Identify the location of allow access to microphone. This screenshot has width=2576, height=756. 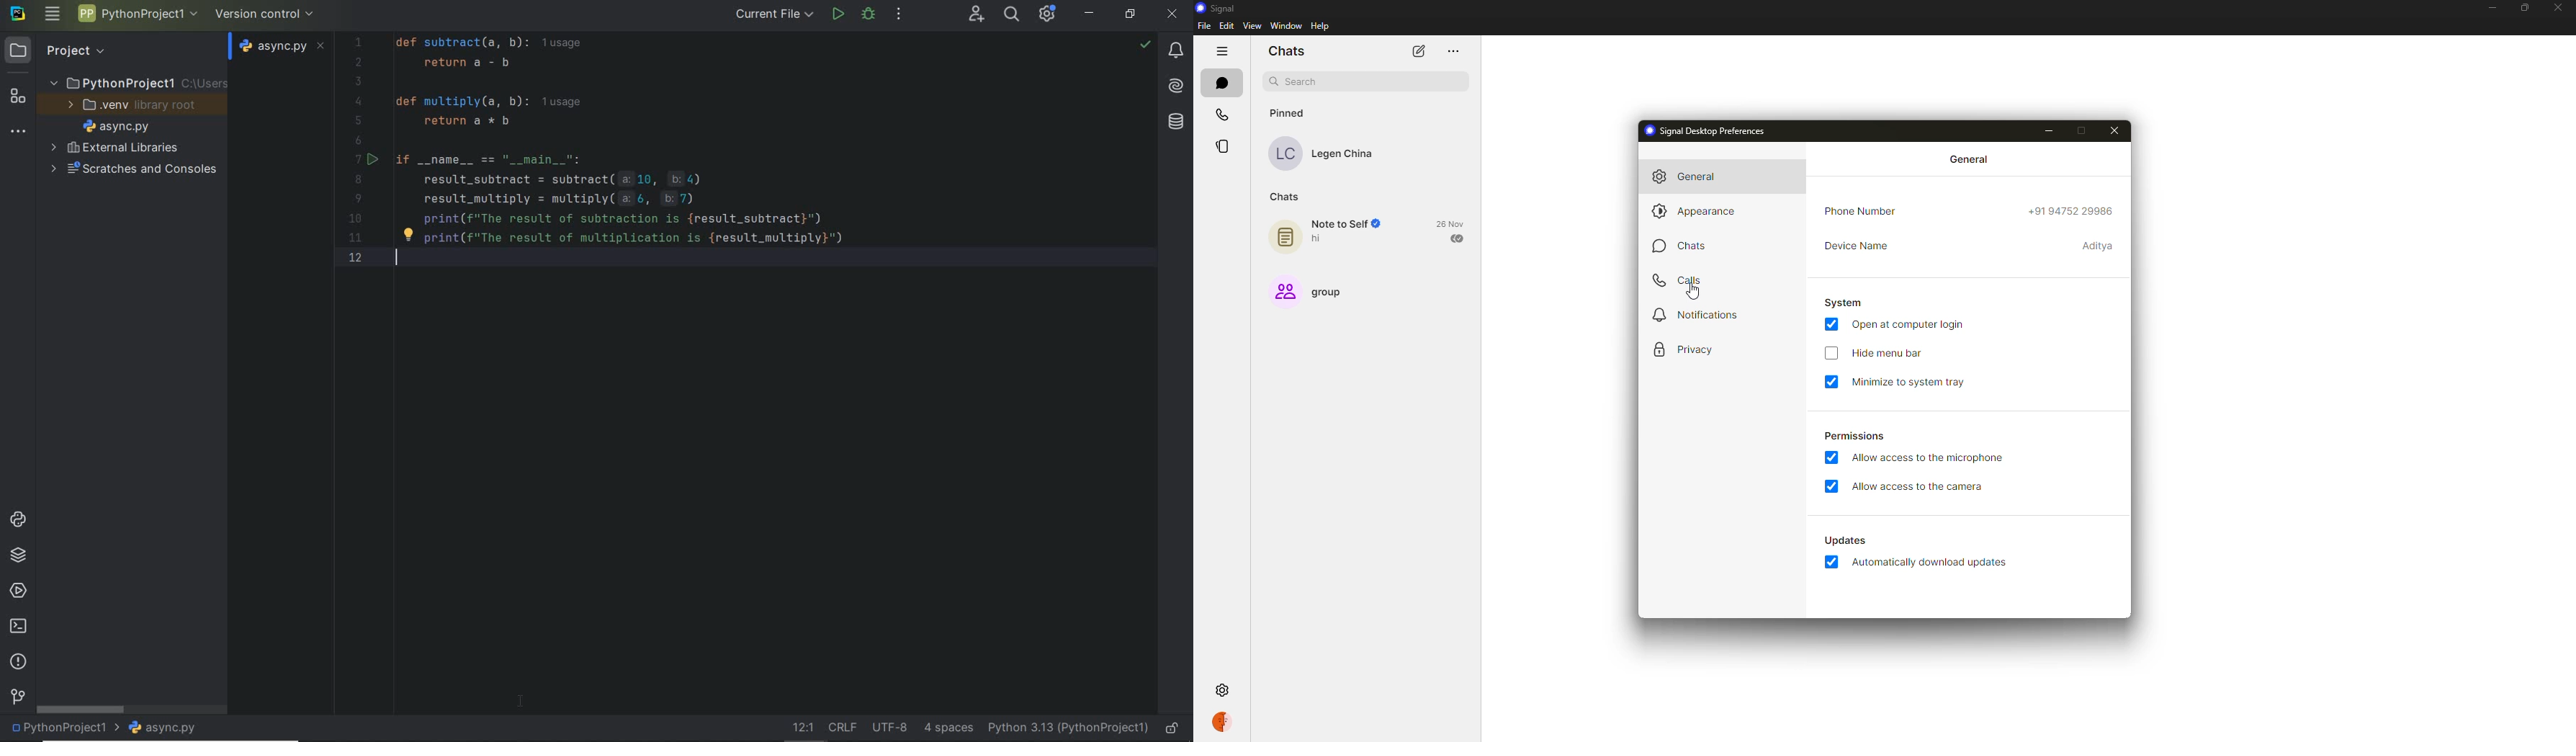
(1934, 457).